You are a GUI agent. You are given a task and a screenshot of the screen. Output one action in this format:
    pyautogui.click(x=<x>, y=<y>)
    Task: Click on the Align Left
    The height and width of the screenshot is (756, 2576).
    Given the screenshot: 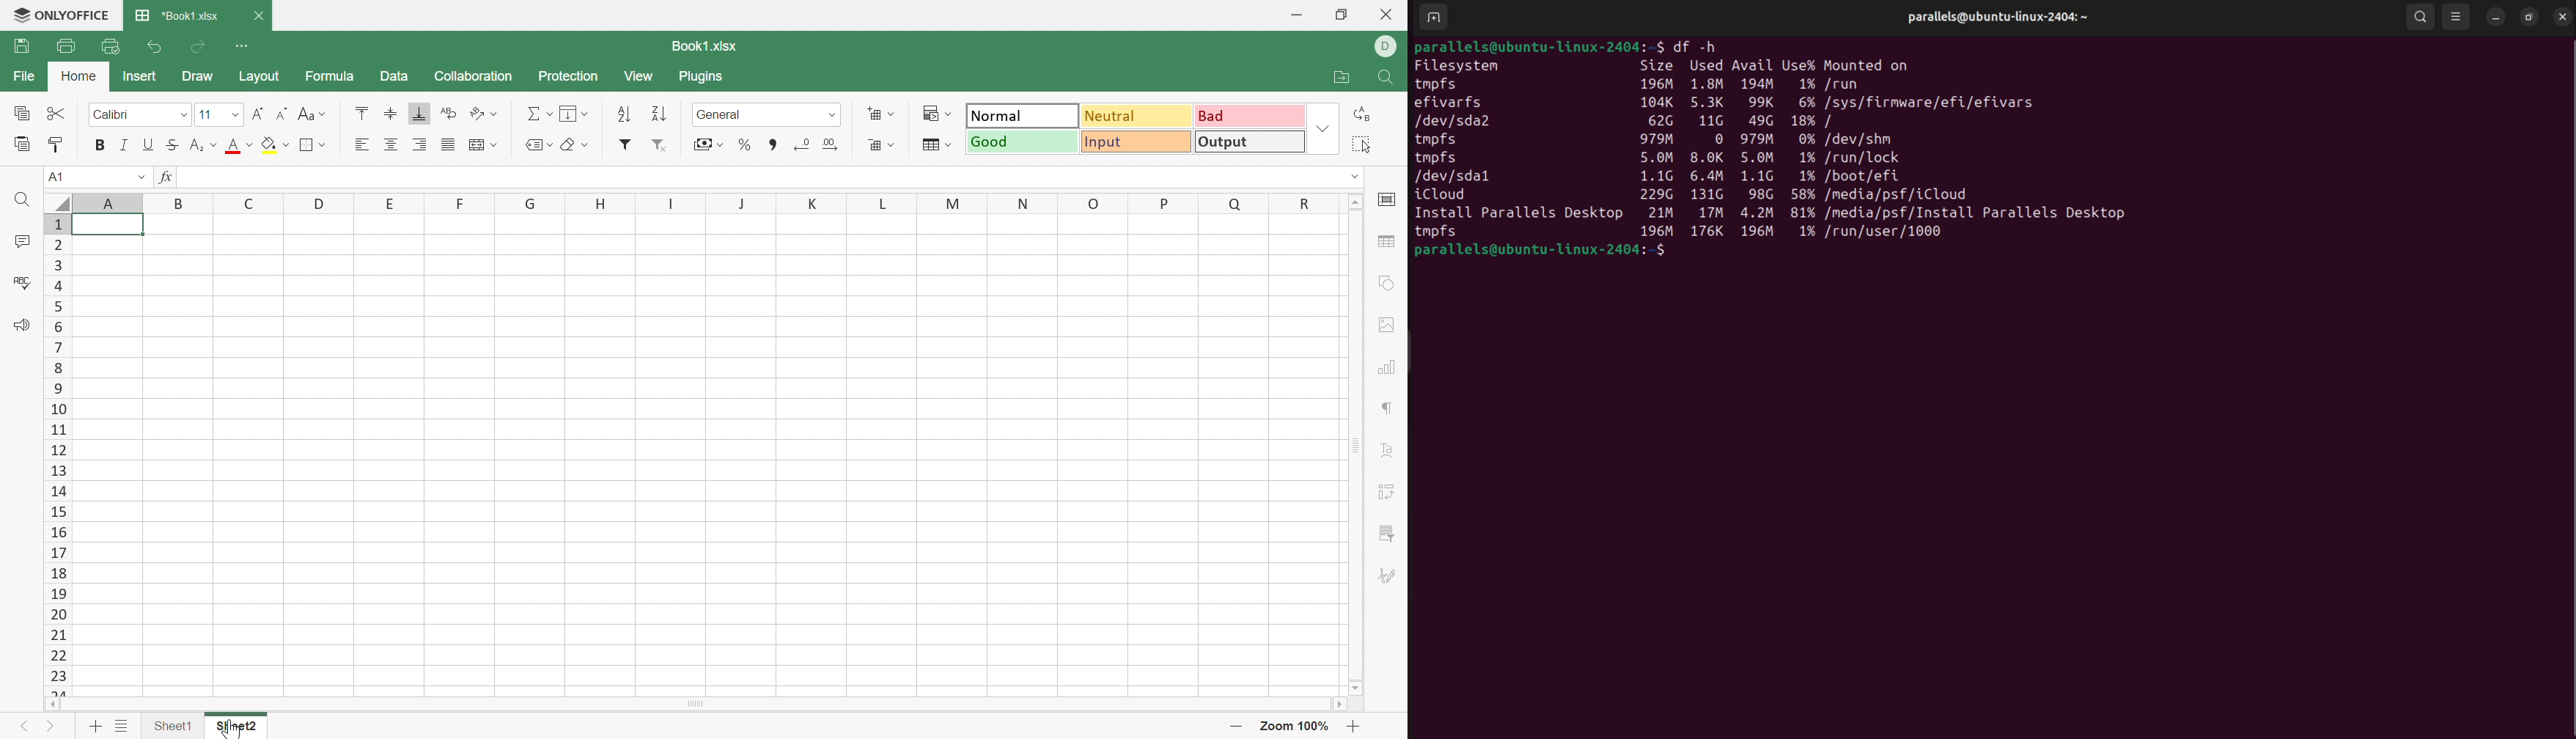 What is the action you would take?
    pyautogui.click(x=361, y=144)
    